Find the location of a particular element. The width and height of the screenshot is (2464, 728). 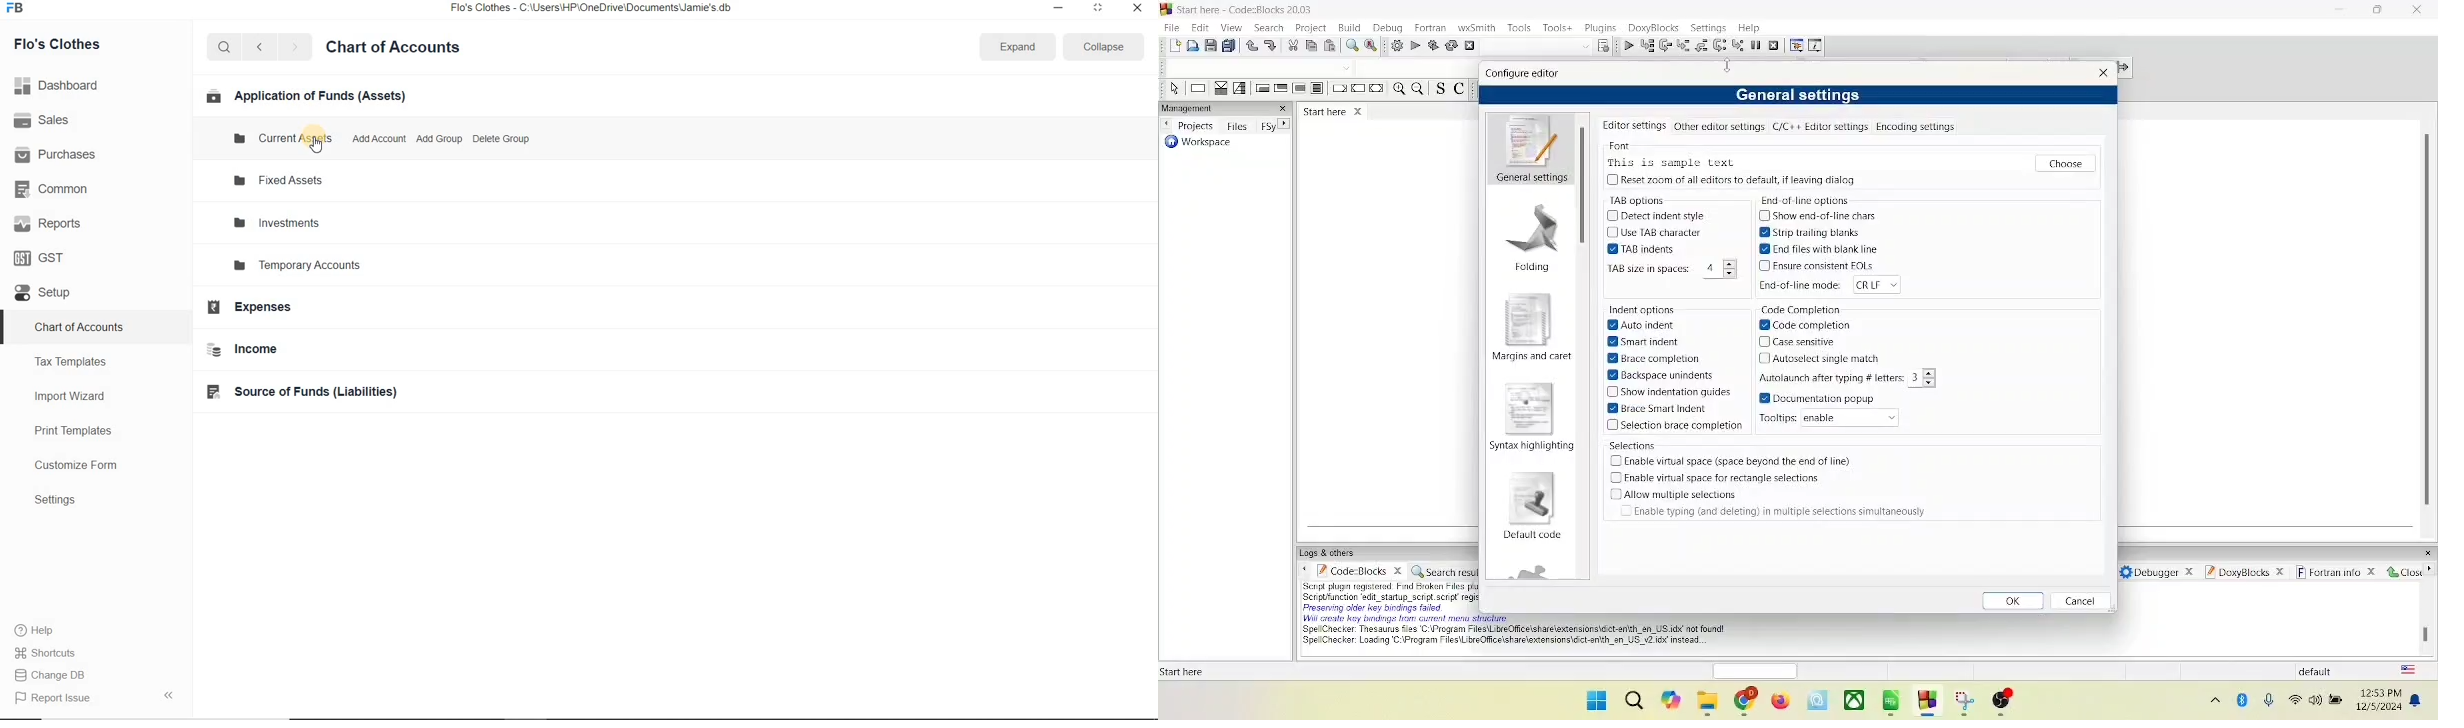

find is located at coordinates (1351, 45).